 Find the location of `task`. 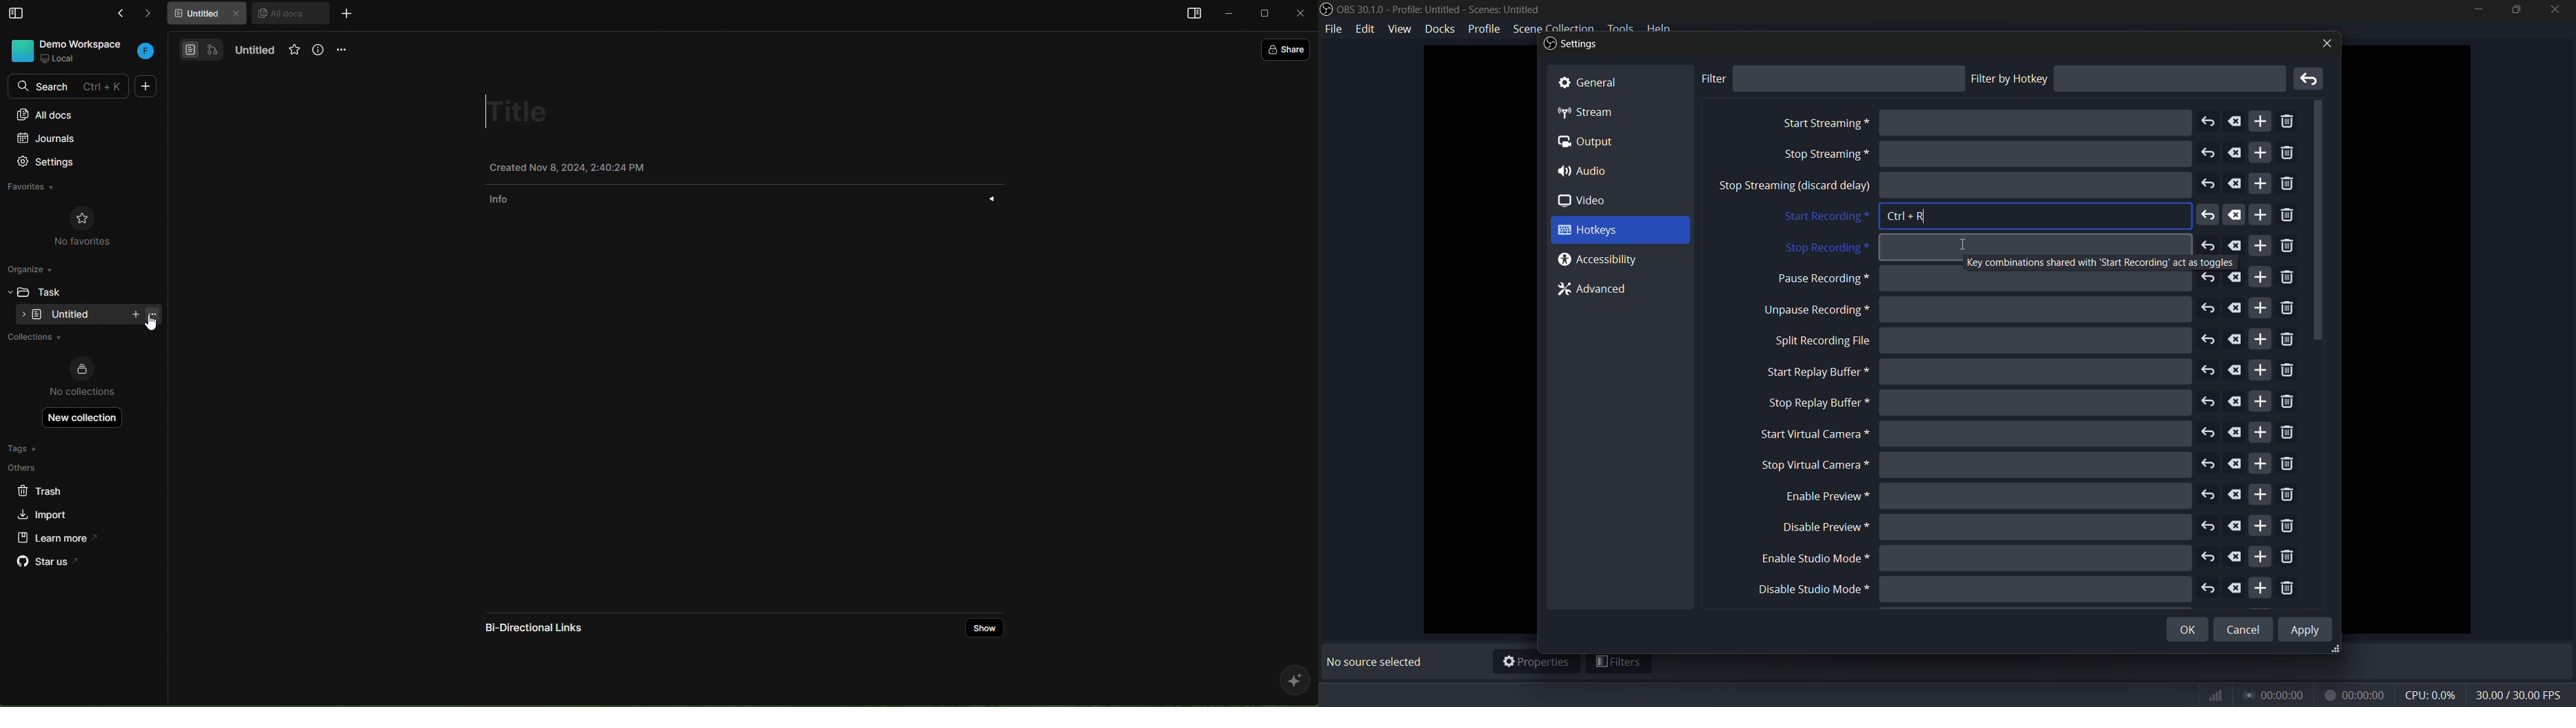

task is located at coordinates (56, 290).